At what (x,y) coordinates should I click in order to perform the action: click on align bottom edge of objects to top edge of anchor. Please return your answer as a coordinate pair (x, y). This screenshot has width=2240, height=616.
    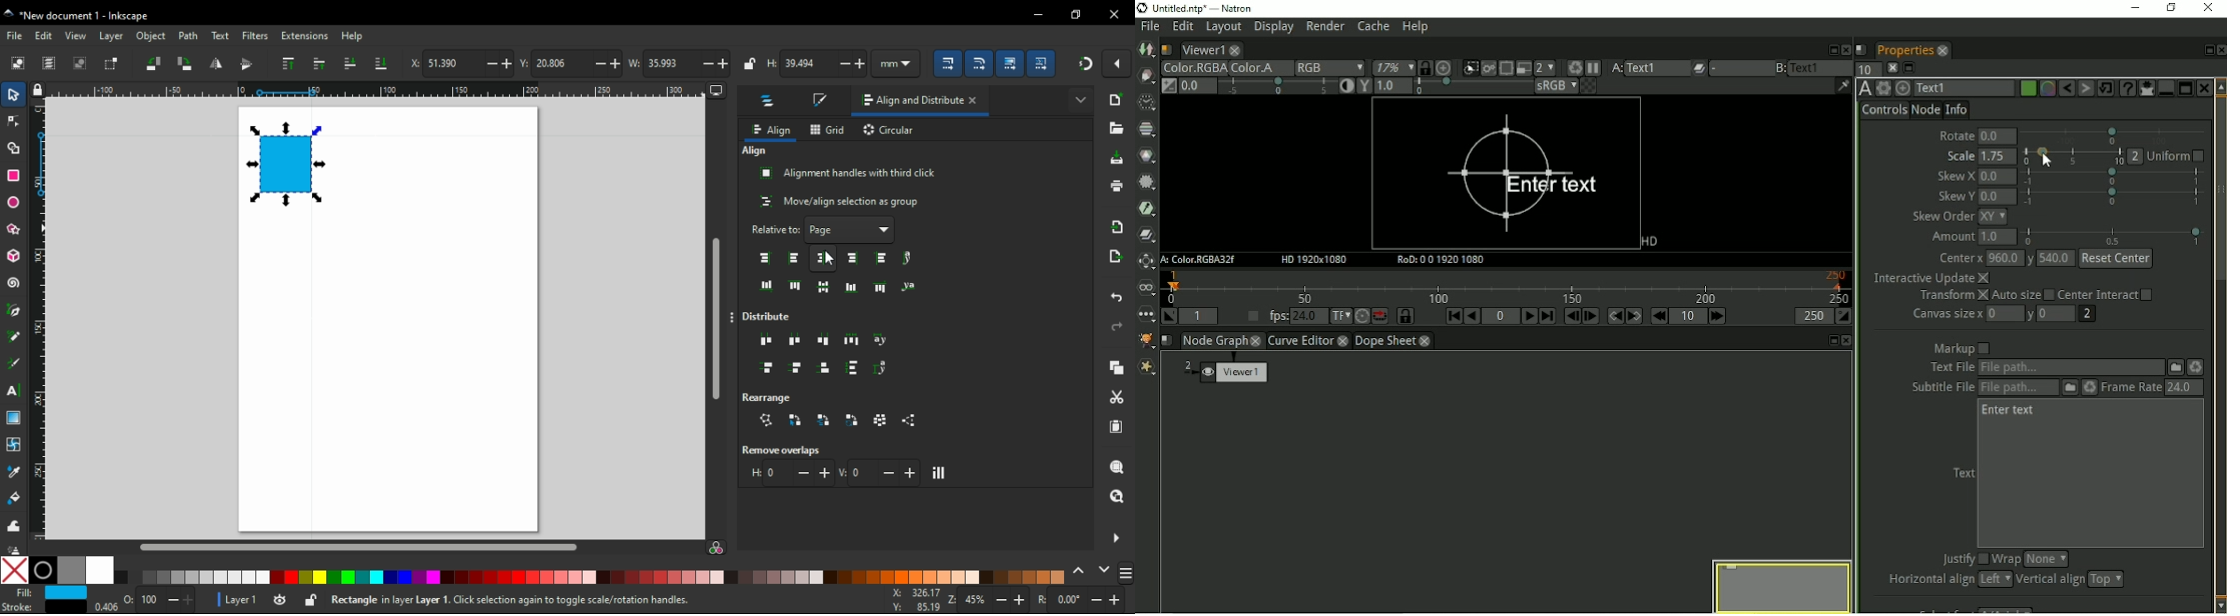
    Looking at the image, I should click on (768, 286).